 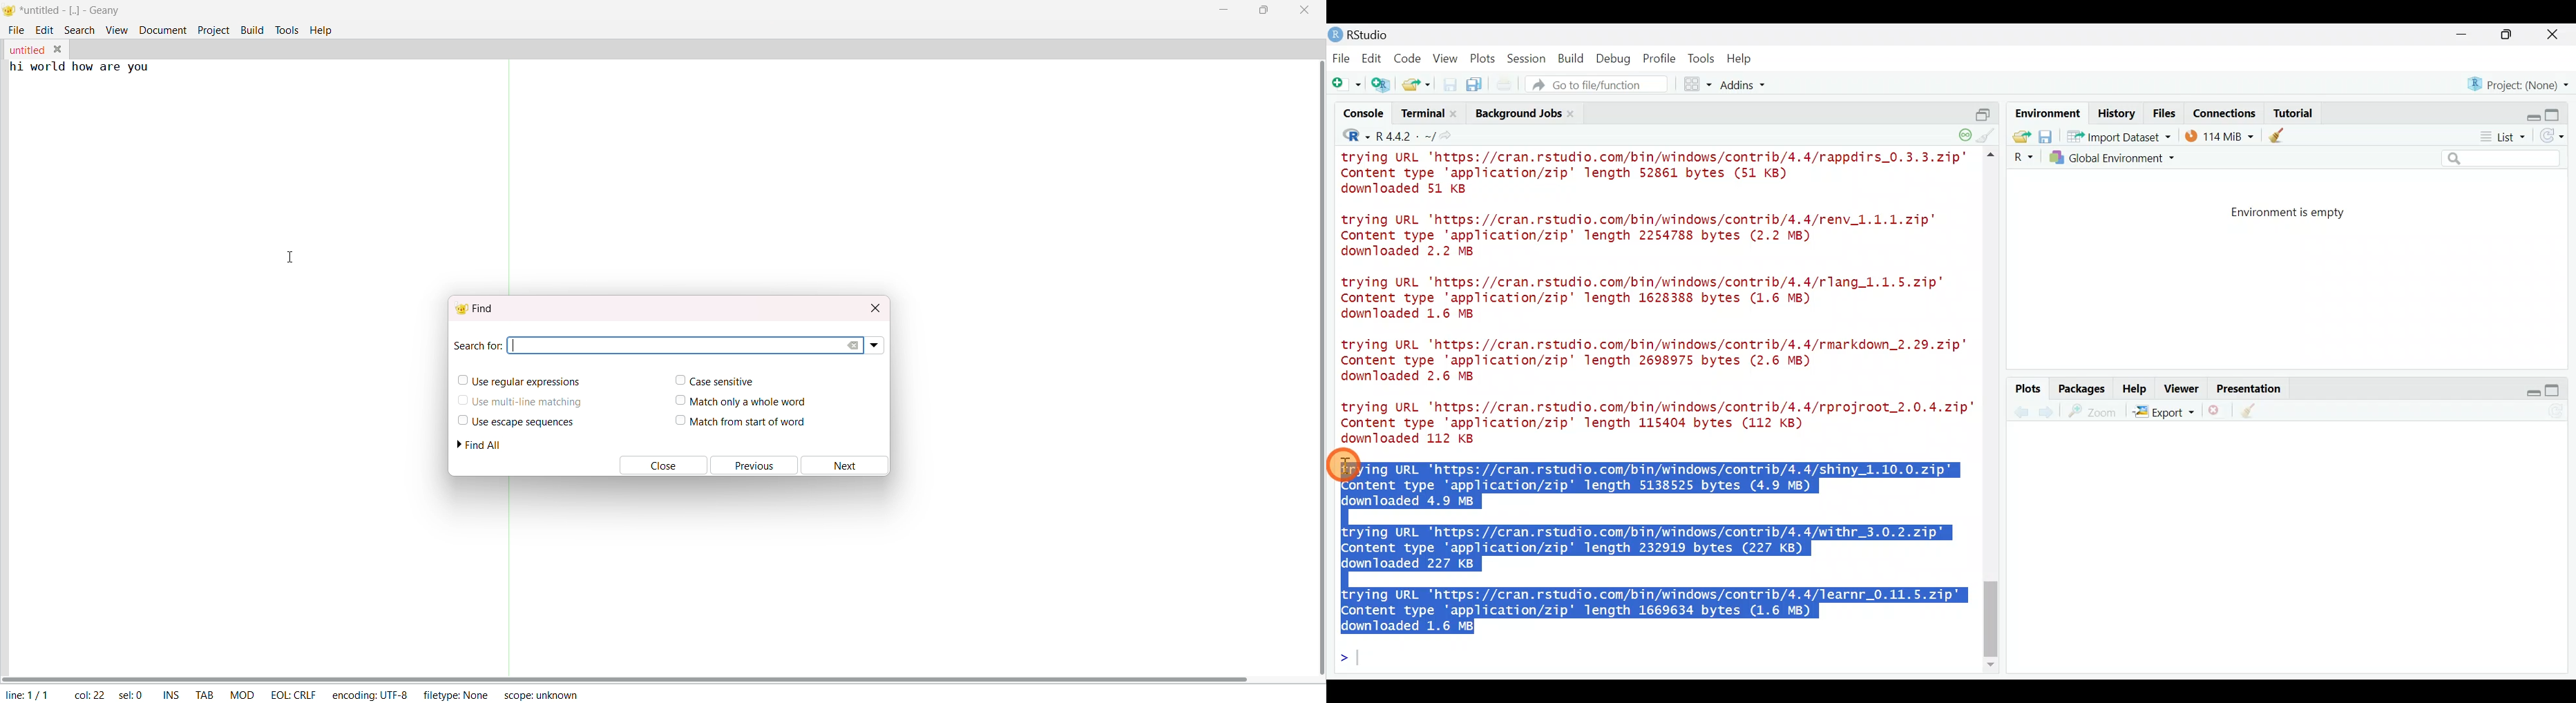 What do you see at coordinates (2117, 113) in the screenshot?
I see `History` at bounding box center [2117, 113].